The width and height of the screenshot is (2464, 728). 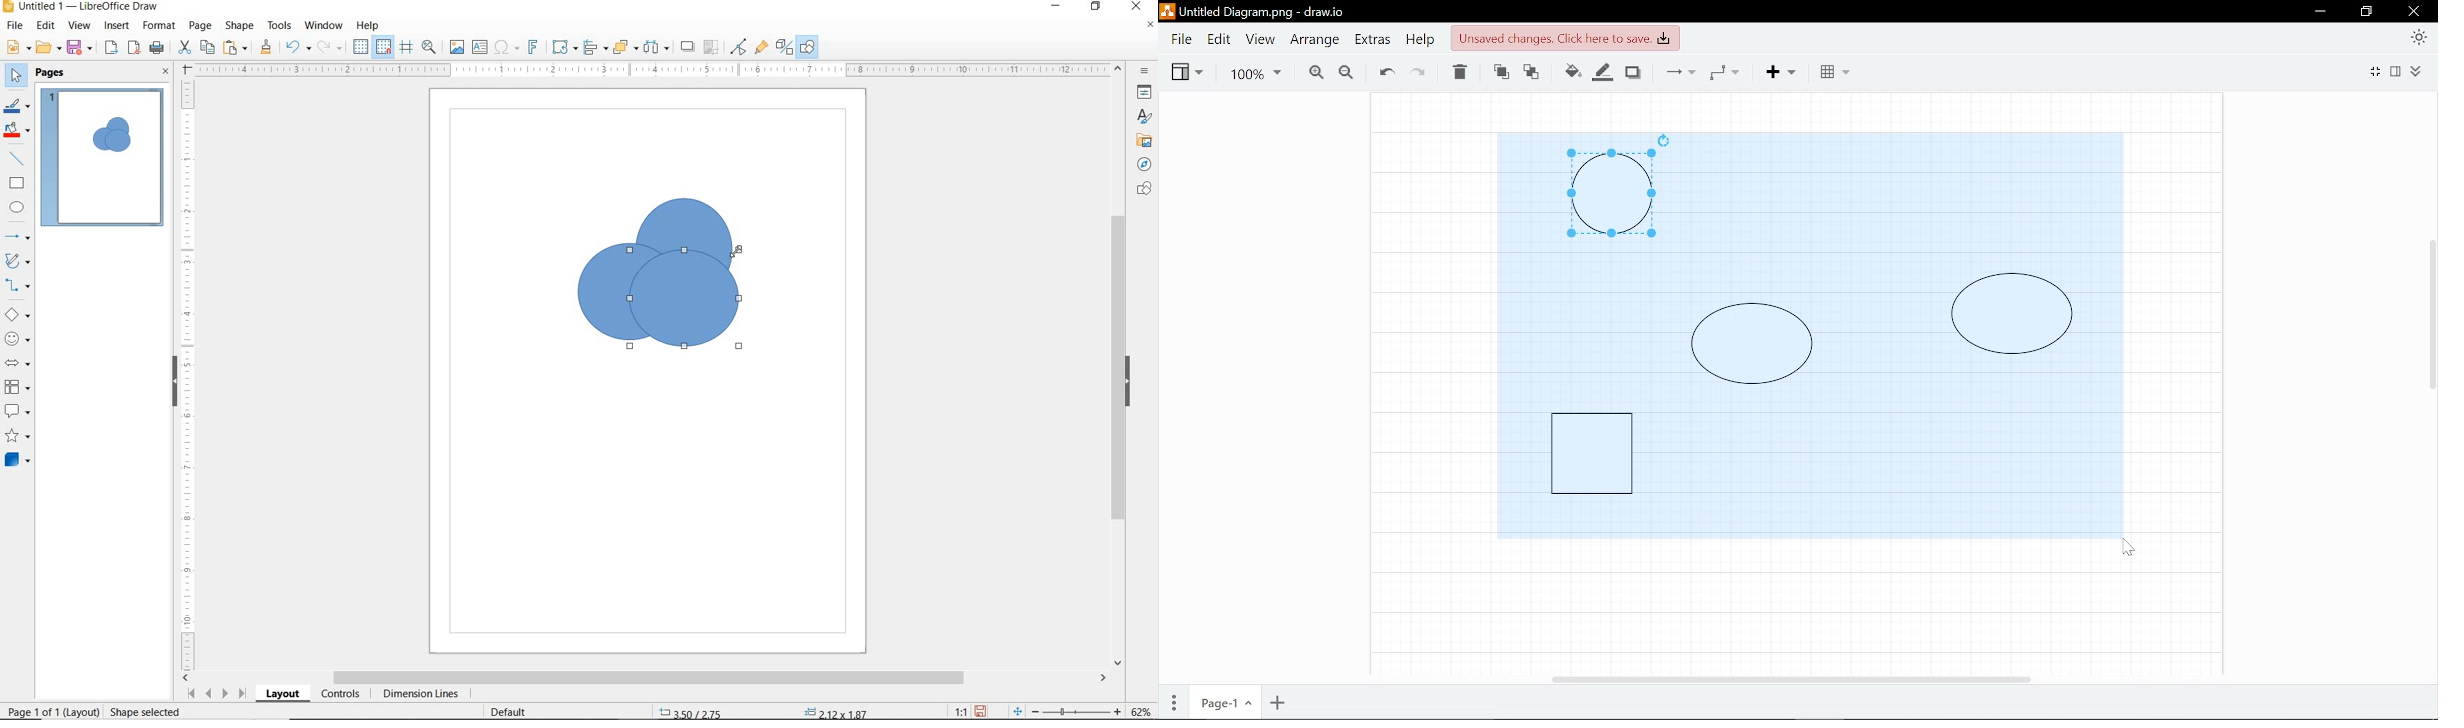 What do you see at coordinates (17, 412) in the screenshot?
I see `CALLOUT SHAPES` at bounding box center [17, 412].